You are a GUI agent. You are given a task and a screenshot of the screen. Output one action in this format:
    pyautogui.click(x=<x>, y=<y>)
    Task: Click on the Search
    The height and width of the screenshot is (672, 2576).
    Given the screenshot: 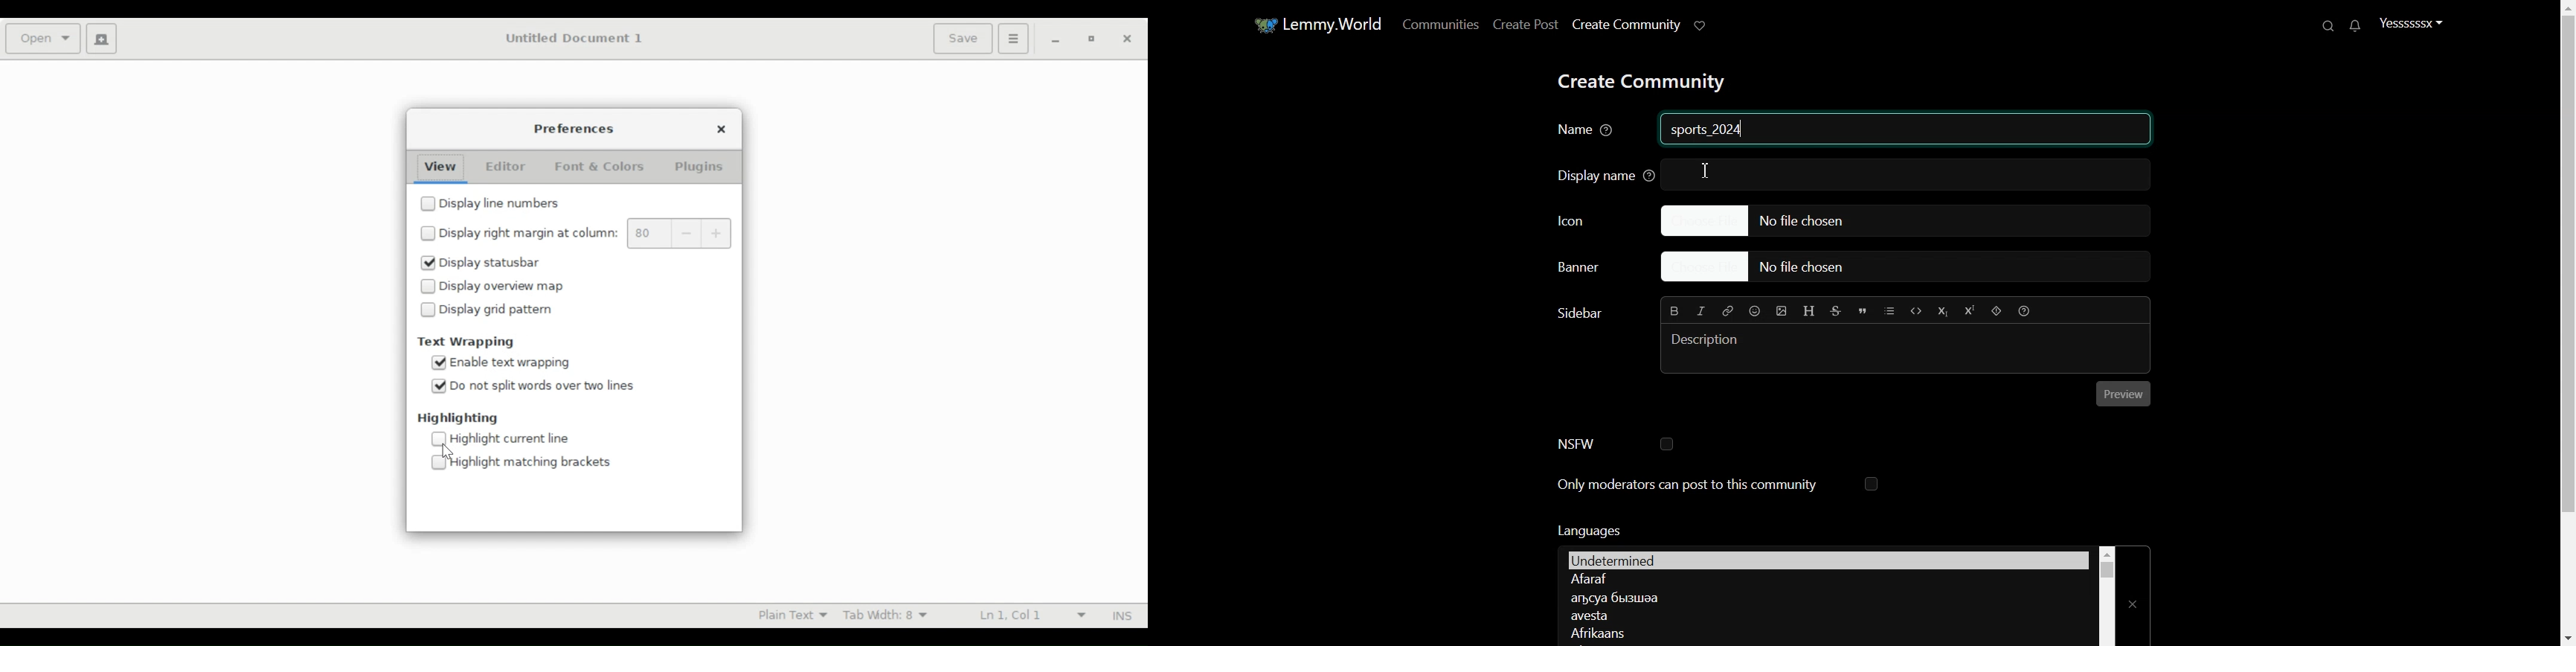 What is the action you would take?
    pyautogui.click(x=2330, y=25)
    